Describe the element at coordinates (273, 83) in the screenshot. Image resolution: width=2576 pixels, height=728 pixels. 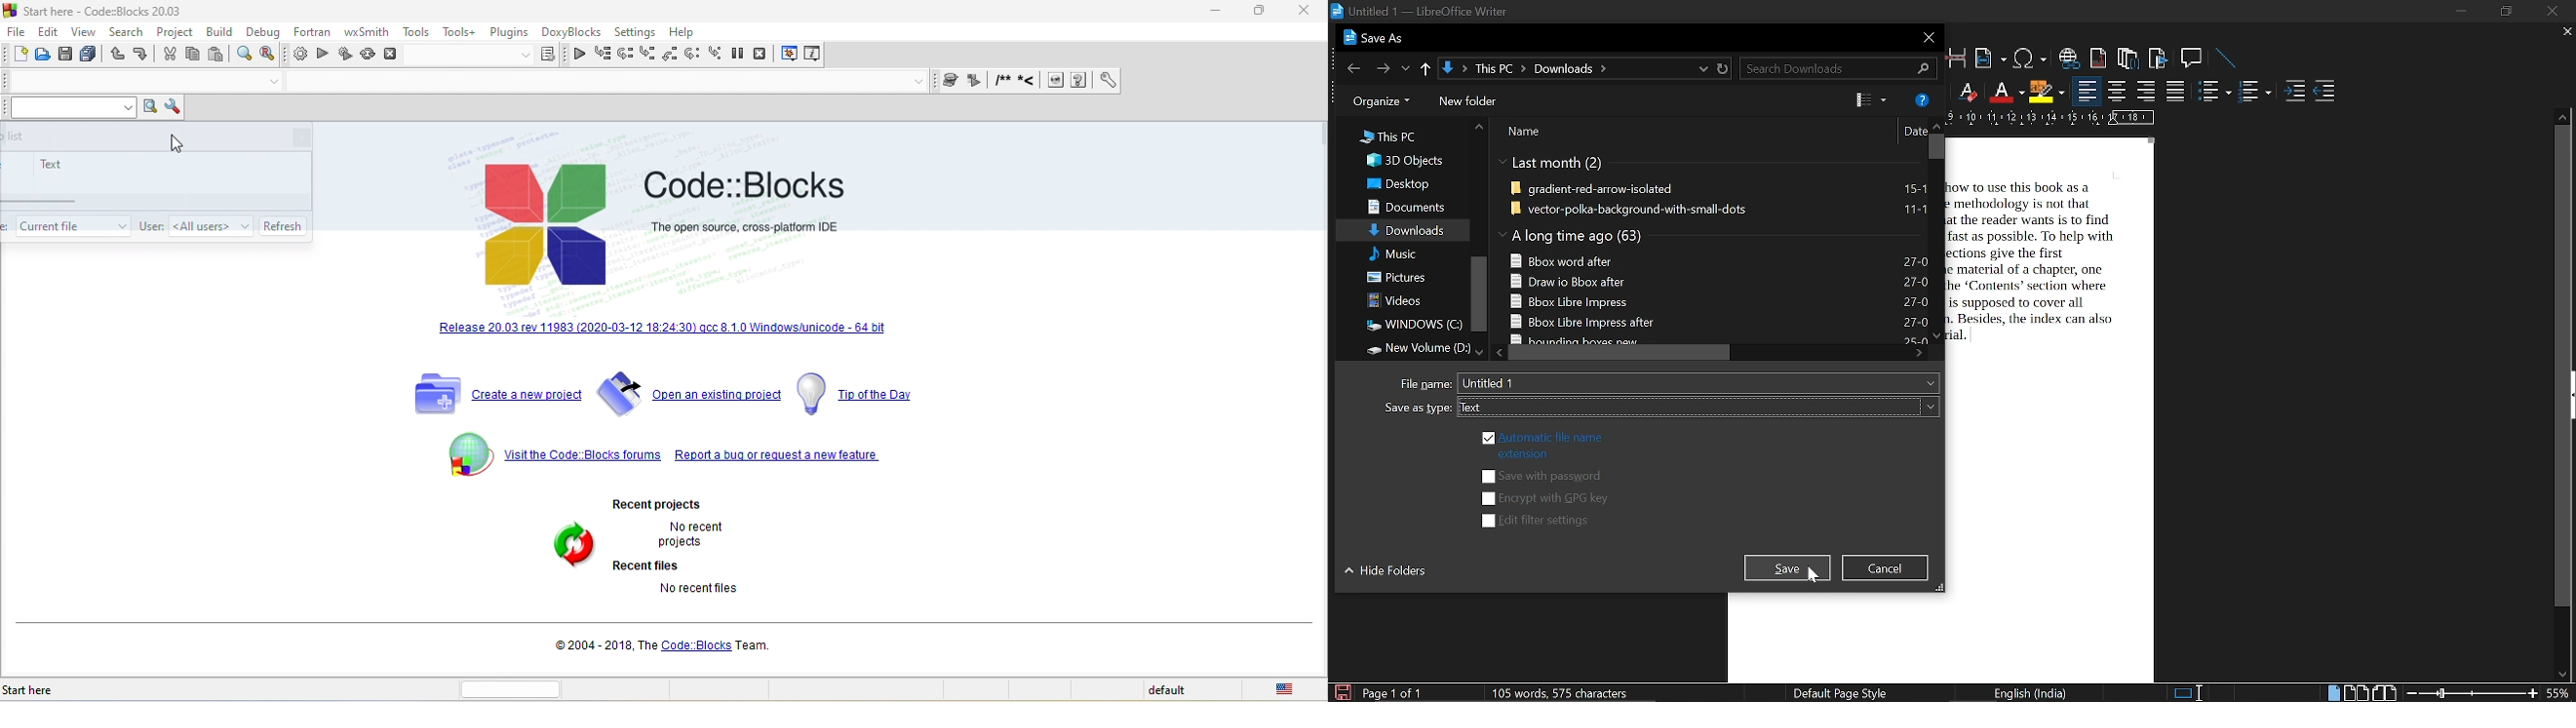
I see `drop down` at that location.